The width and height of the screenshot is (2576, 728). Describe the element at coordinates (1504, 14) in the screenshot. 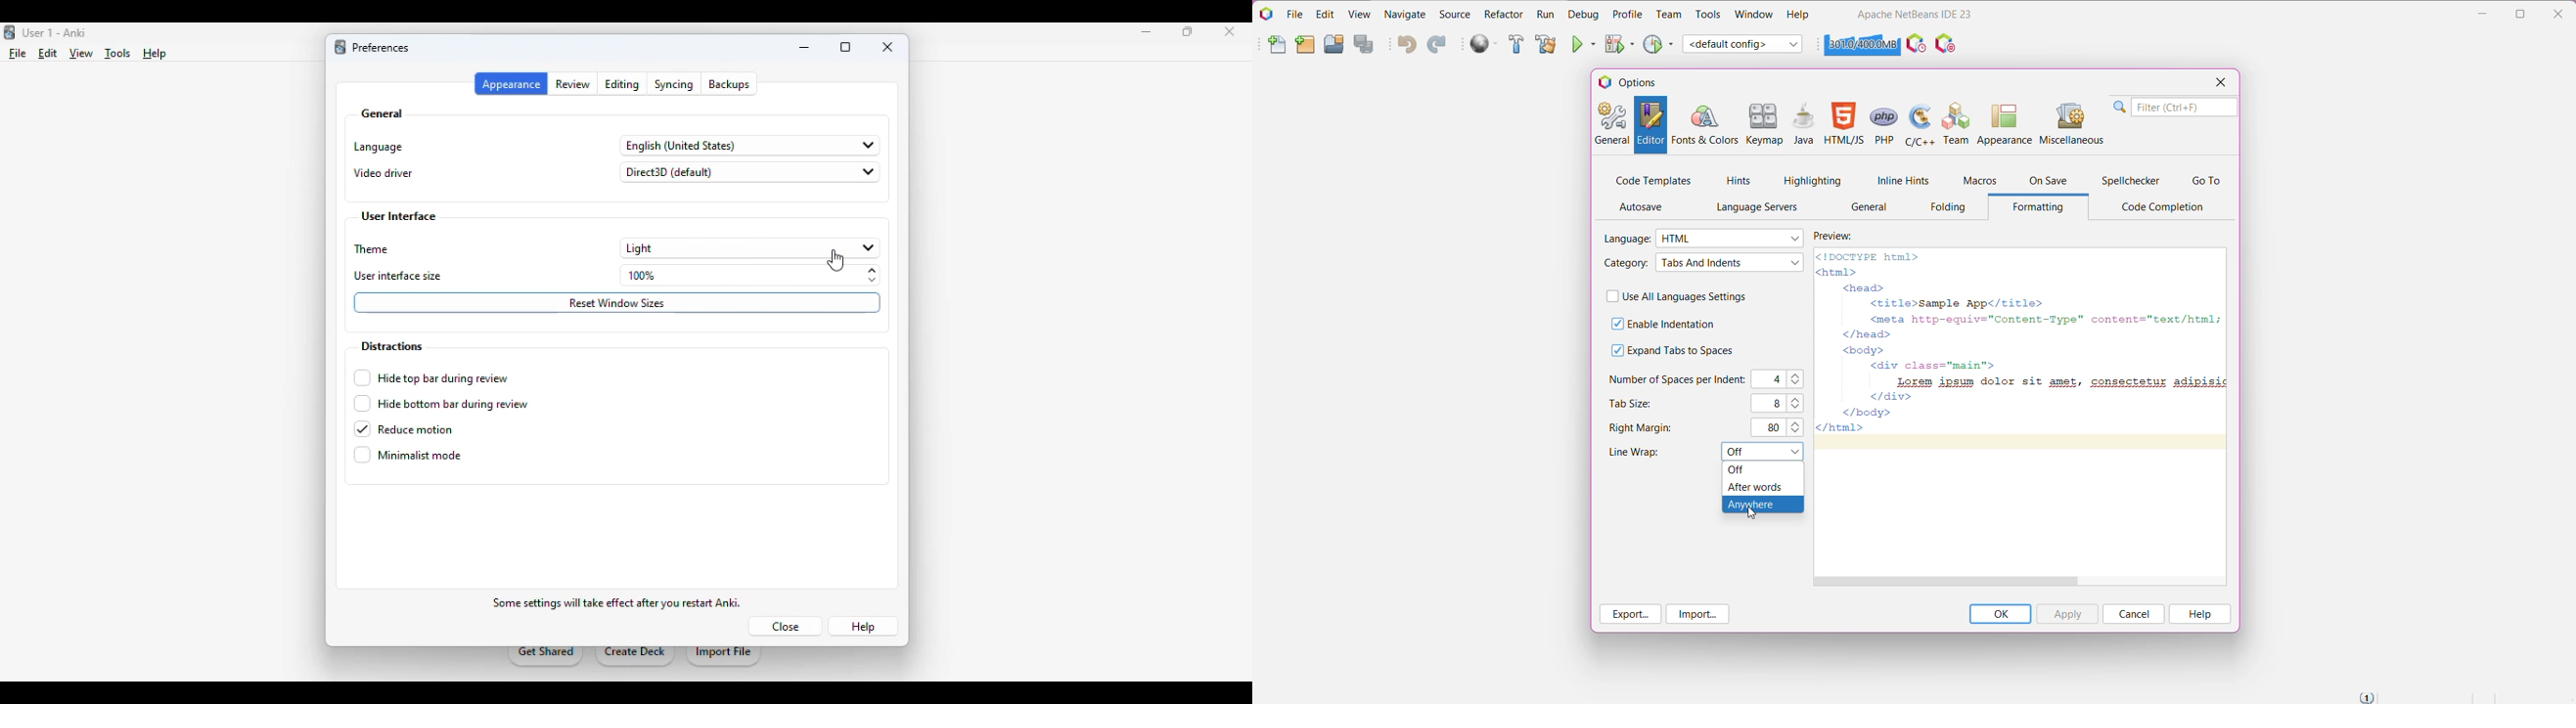

I see `Refactor` at that location.